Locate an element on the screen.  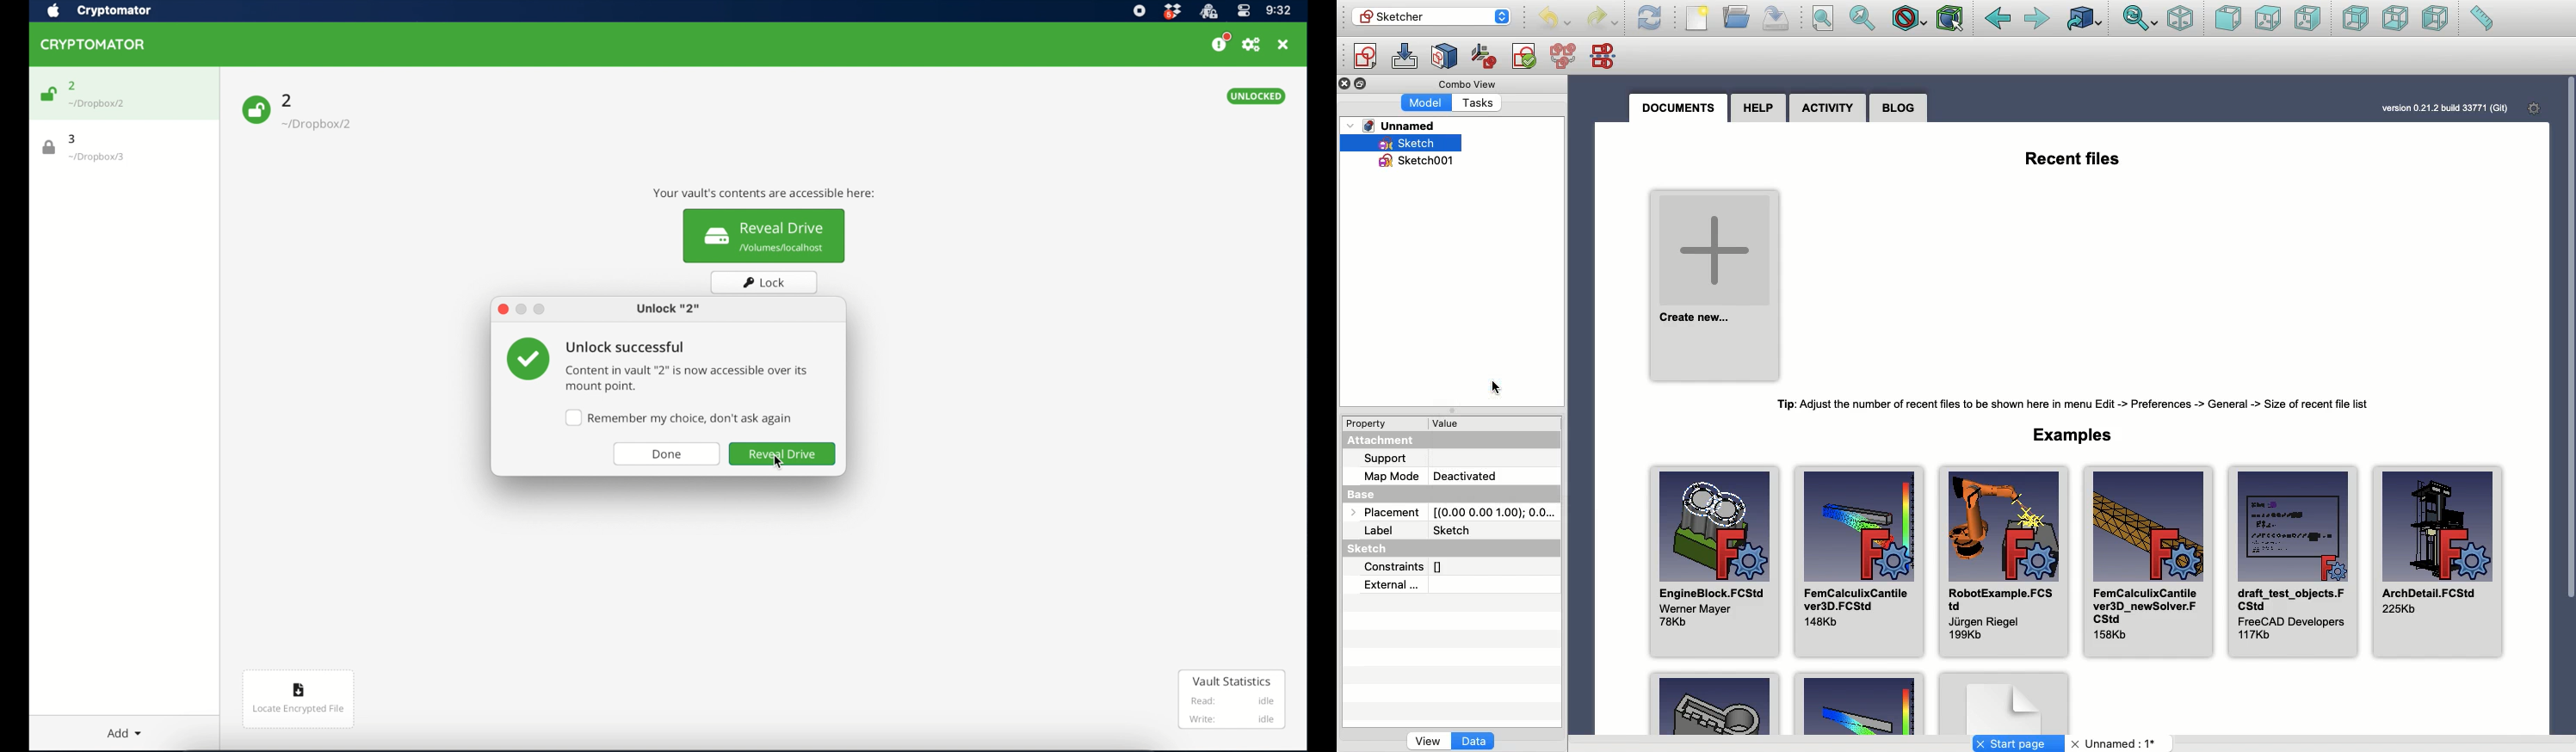
2 is located at coordinates (289, 100).